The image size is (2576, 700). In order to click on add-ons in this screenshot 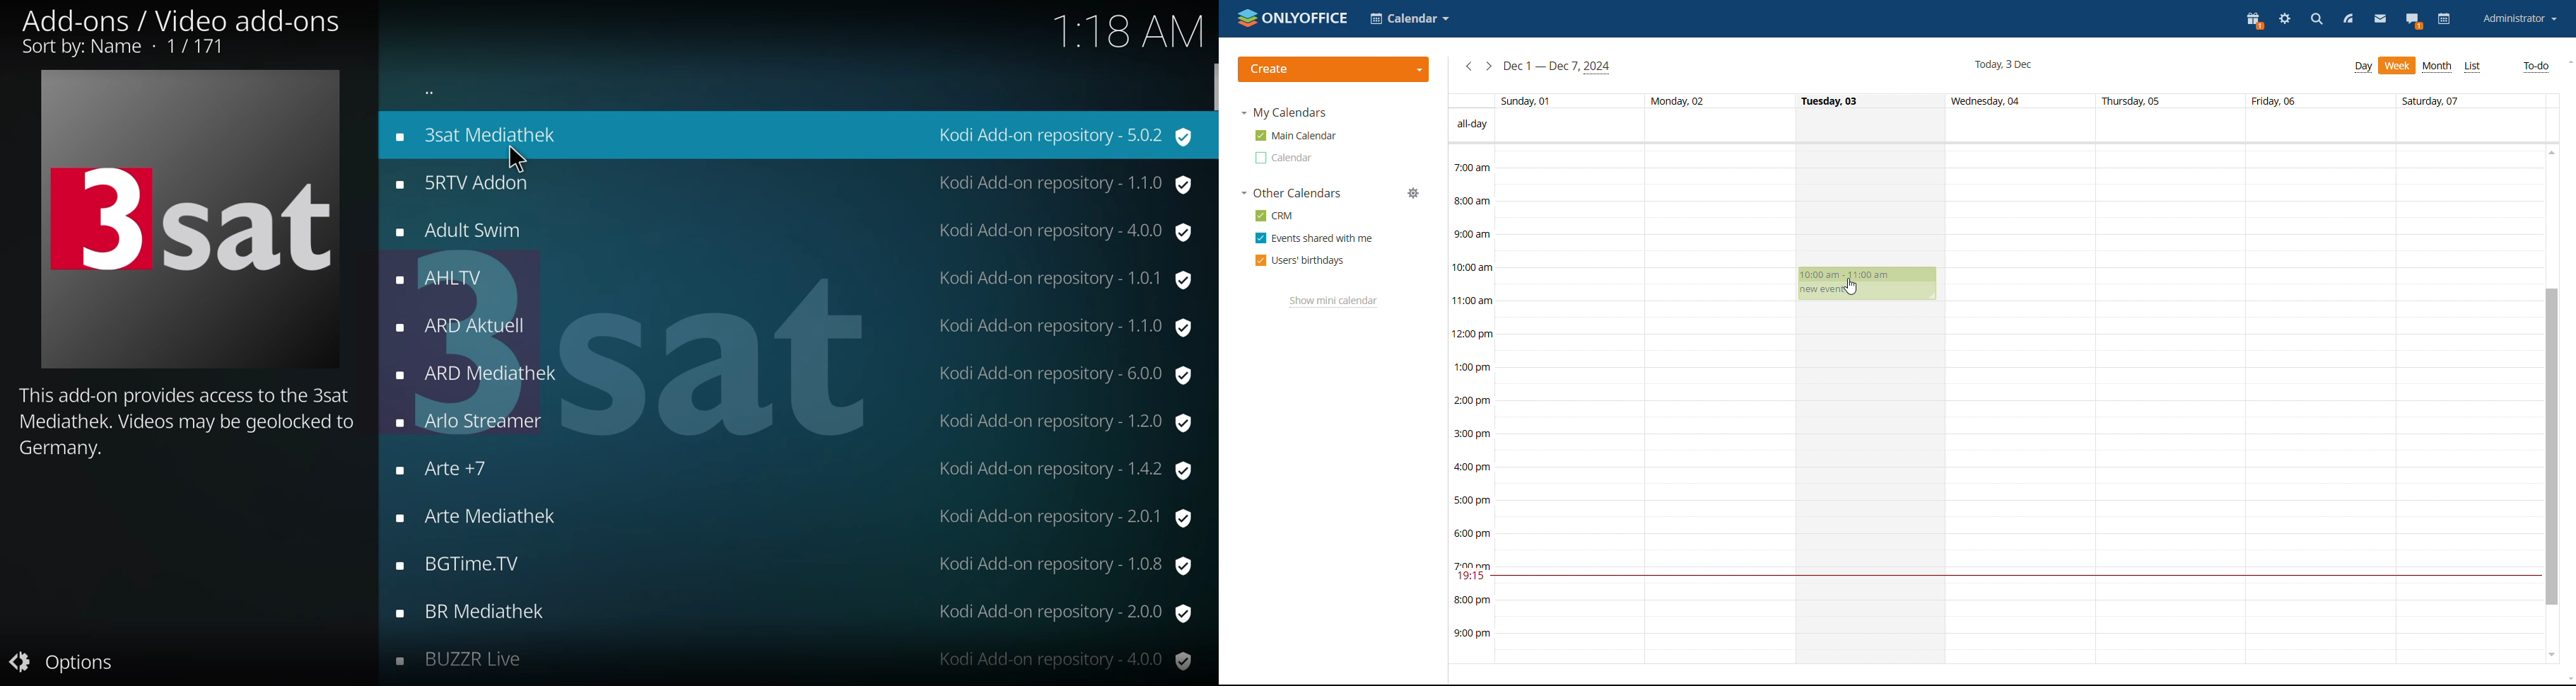, I will do `click(486, 135)`.